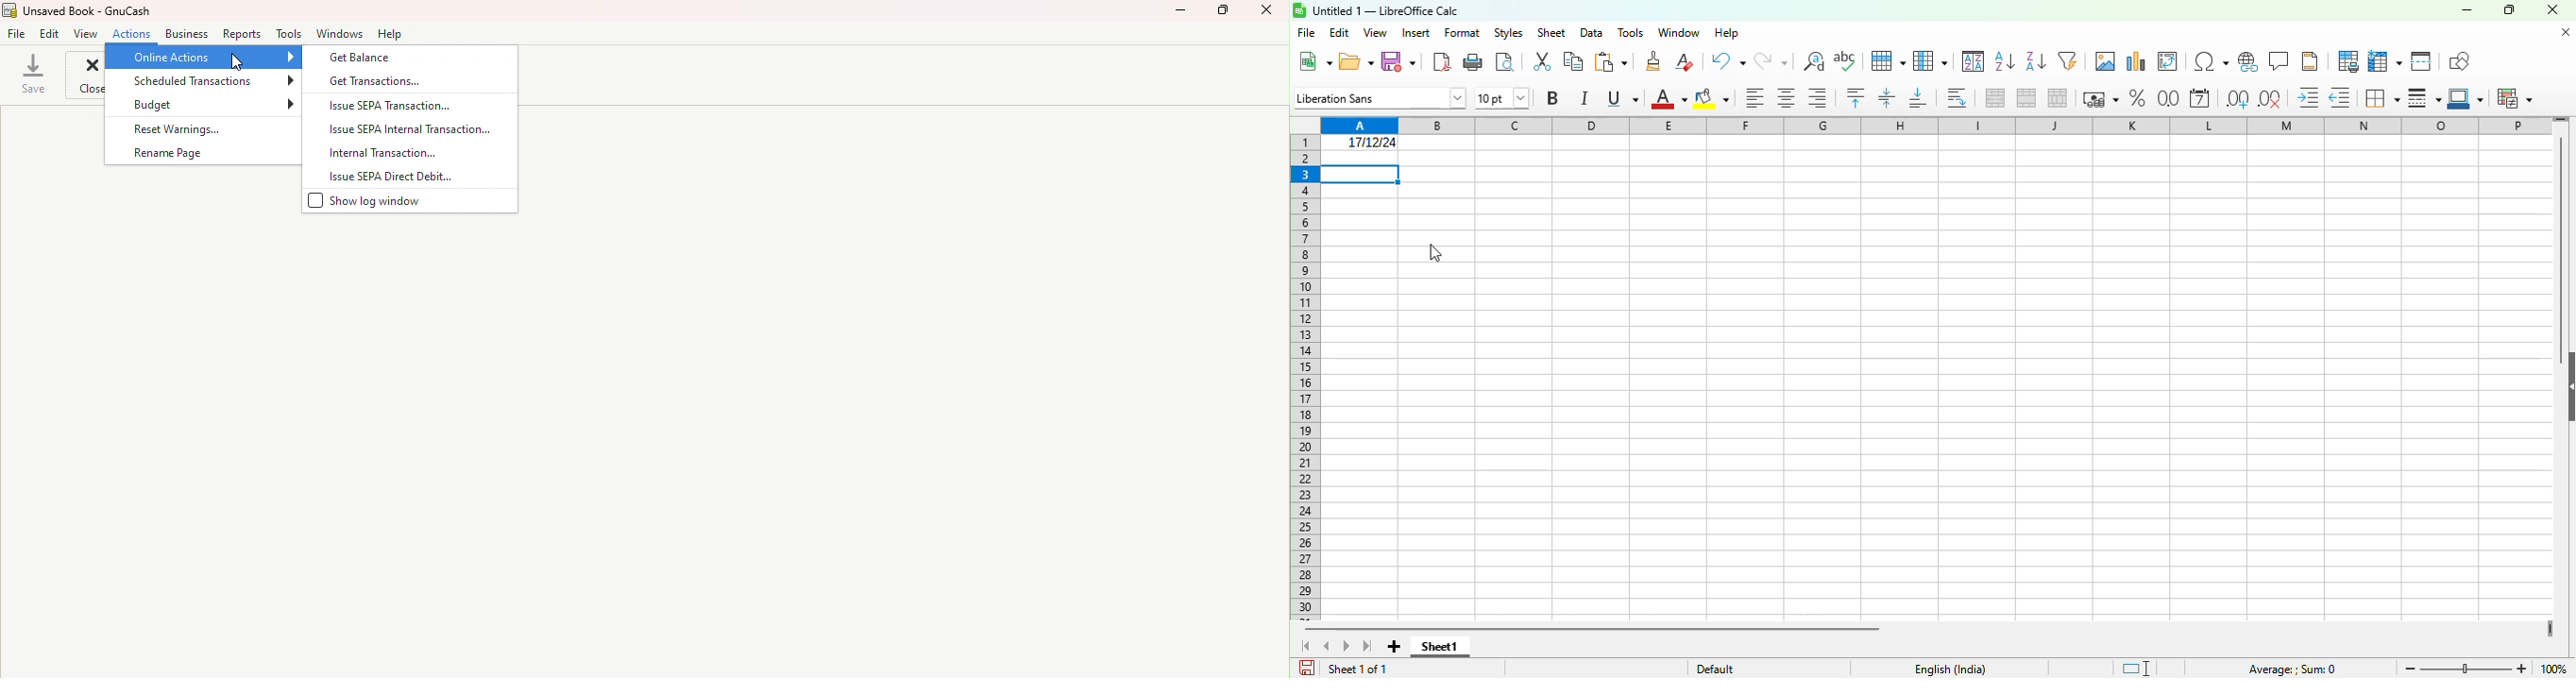 The image size is (2576, 700). I want to click on AutoFilter, so click(2068, 60).